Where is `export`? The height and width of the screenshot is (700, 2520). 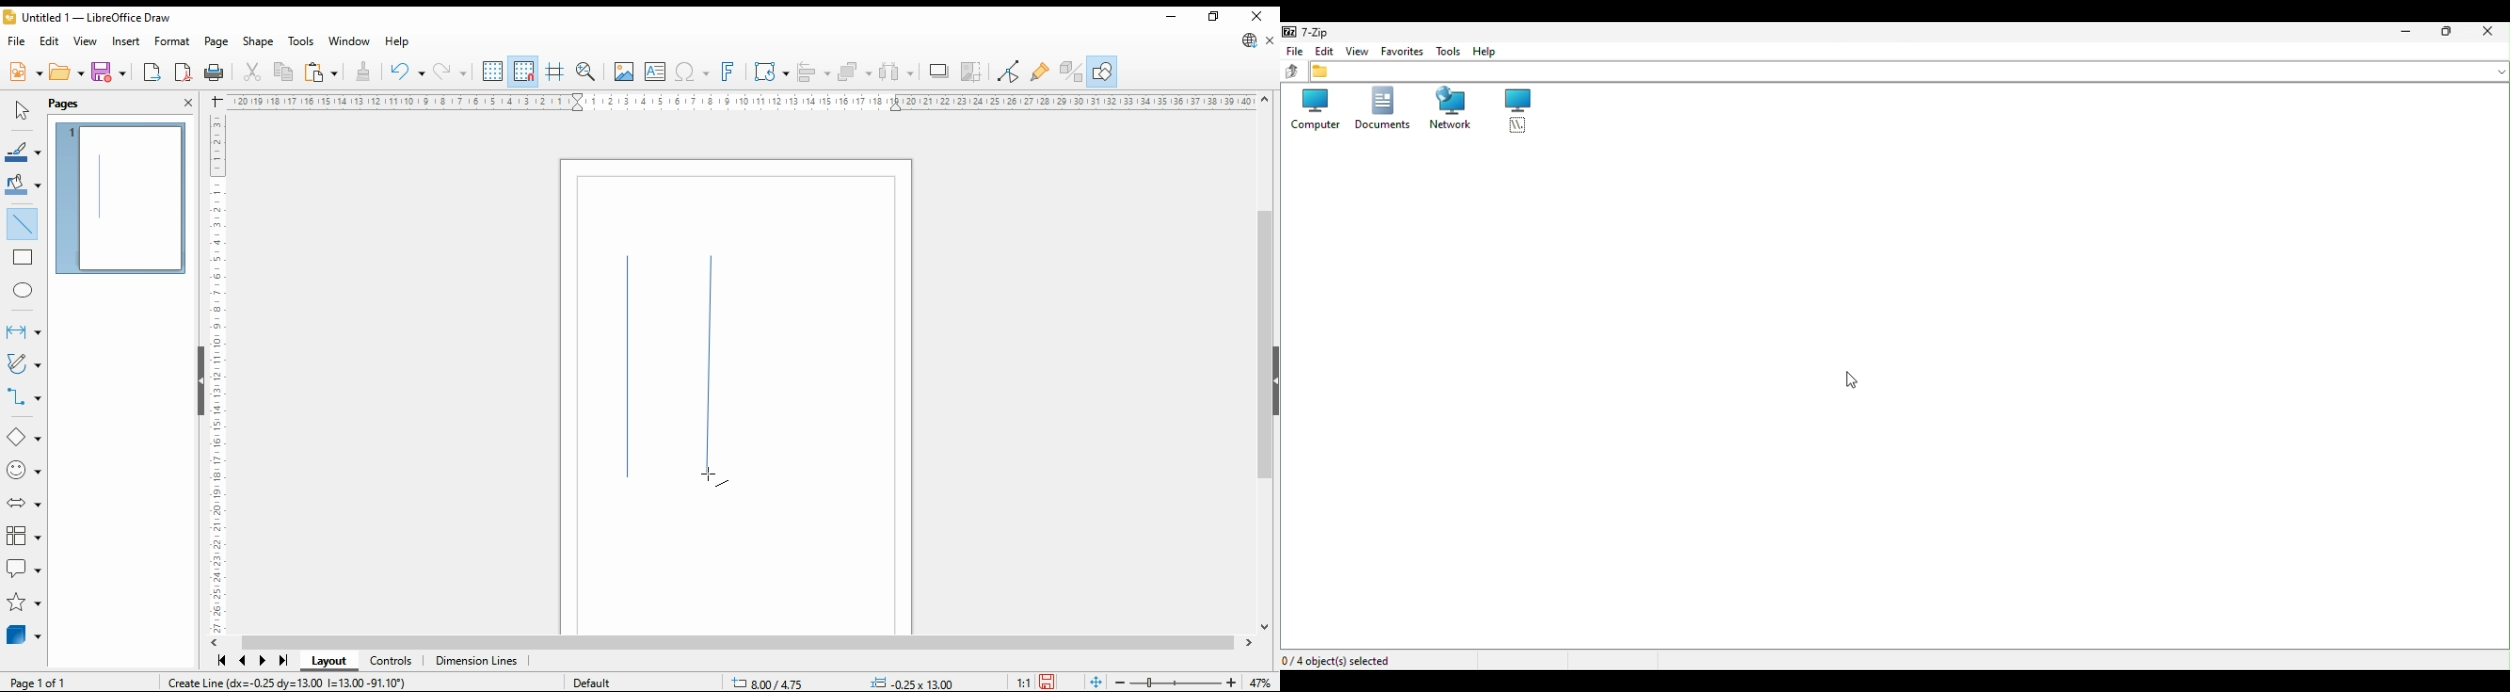 export is located at coordinates (153, 73).